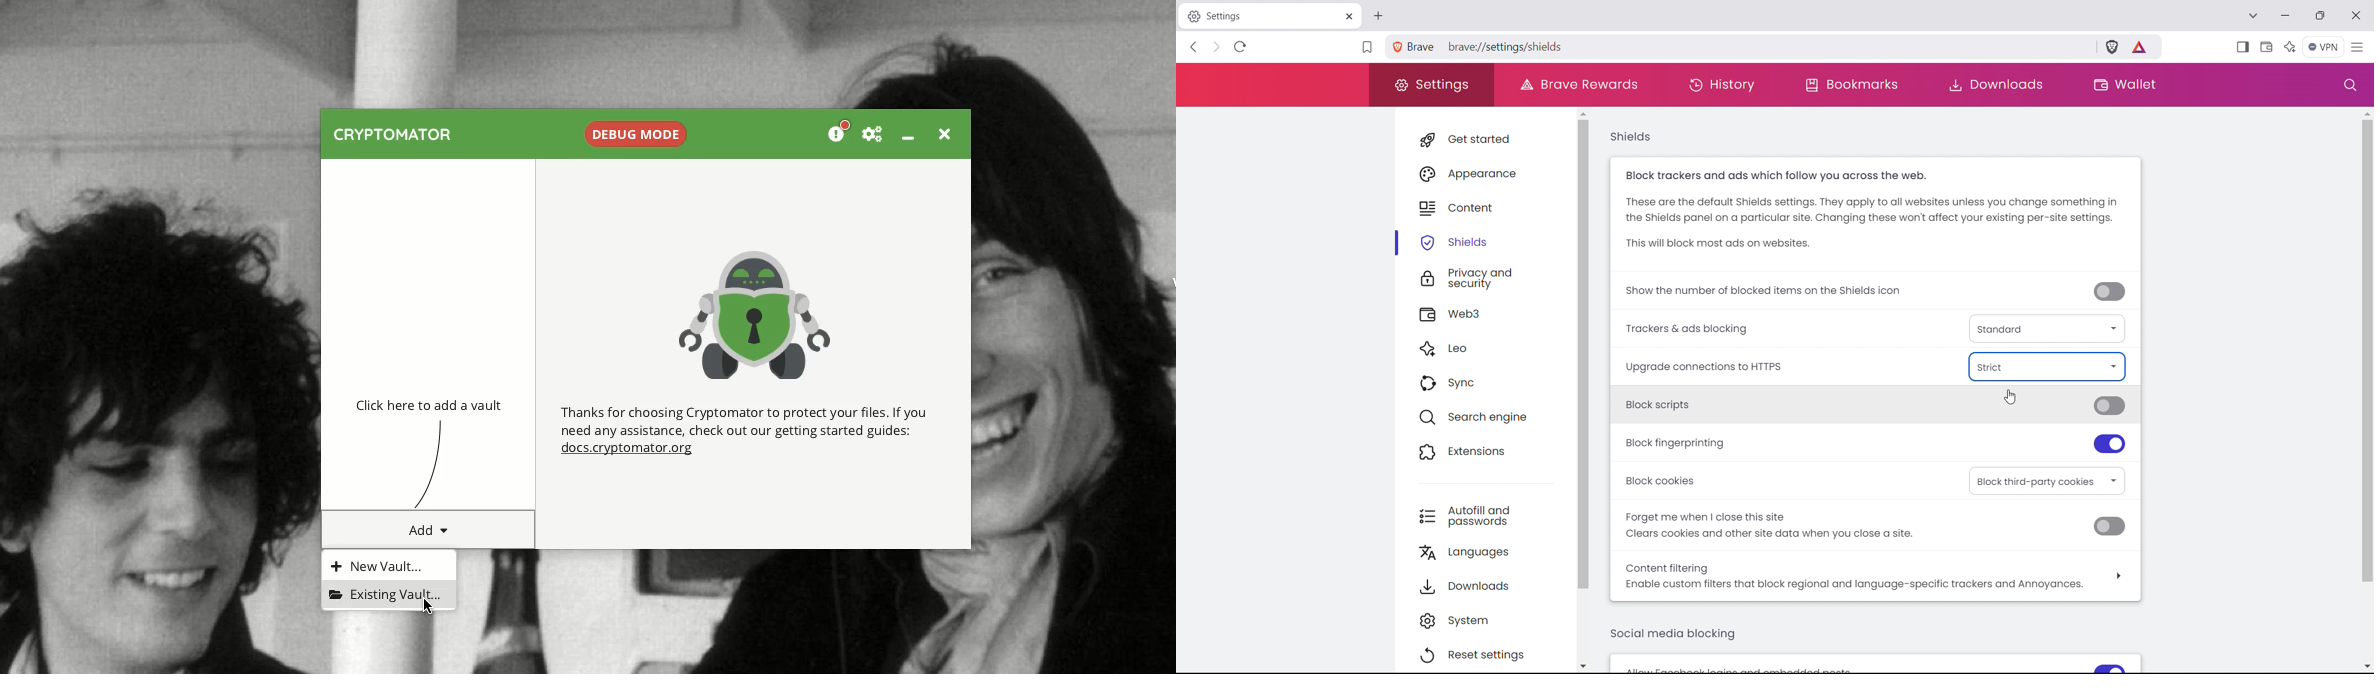  I want to click on vpn, so click(2323, 47).